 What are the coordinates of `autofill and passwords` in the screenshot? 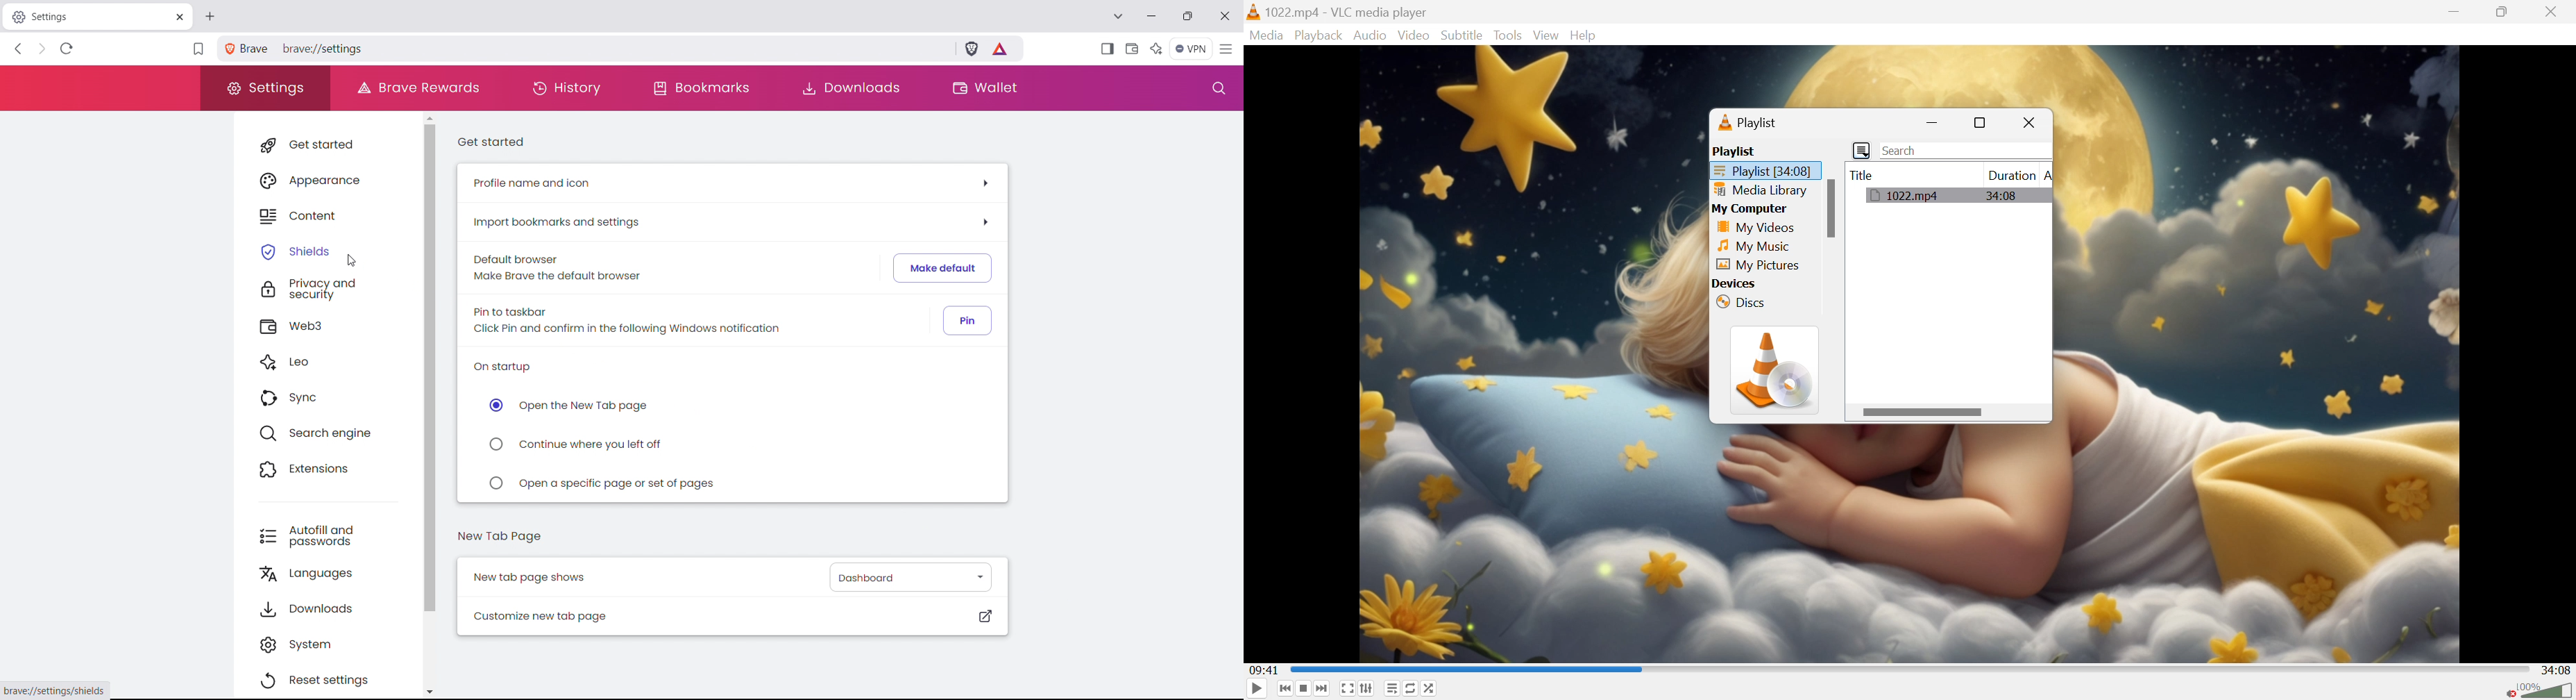 It's located at (326, 535).